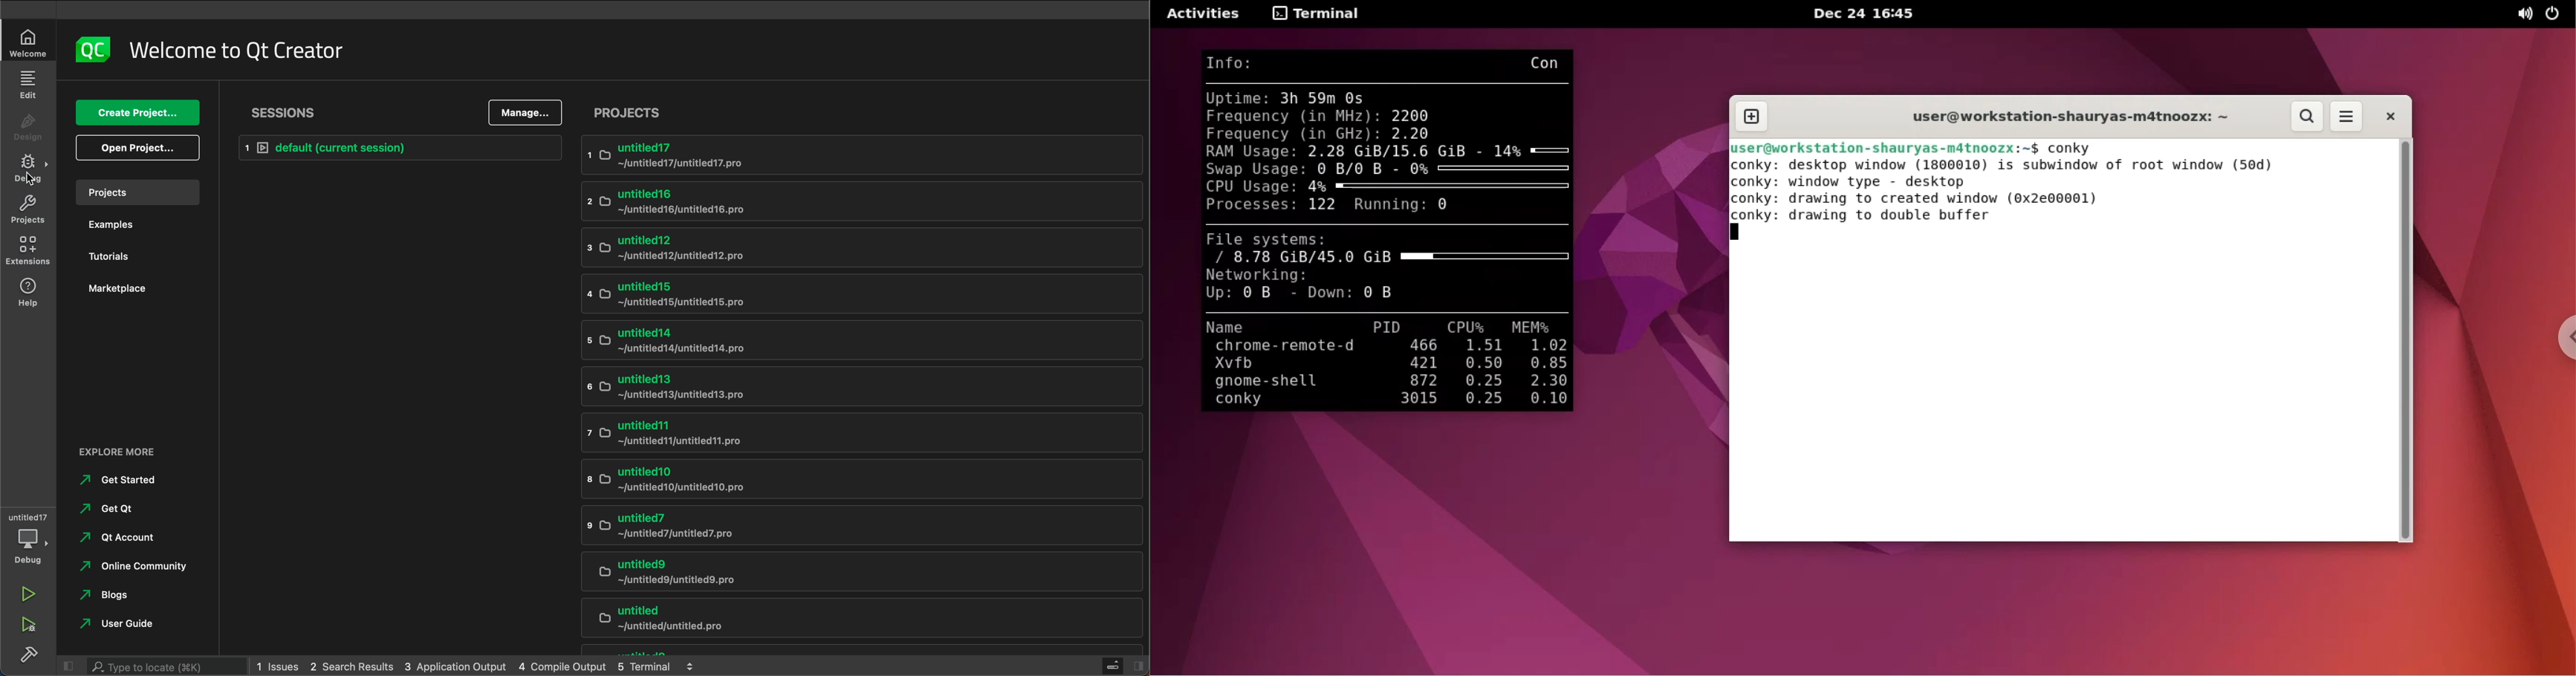 This screenshot has width=2576, height=700. What do you see at coordinates (32, 628) in the screenshot?
I see `run and debug` at bounding box center [32, 628].